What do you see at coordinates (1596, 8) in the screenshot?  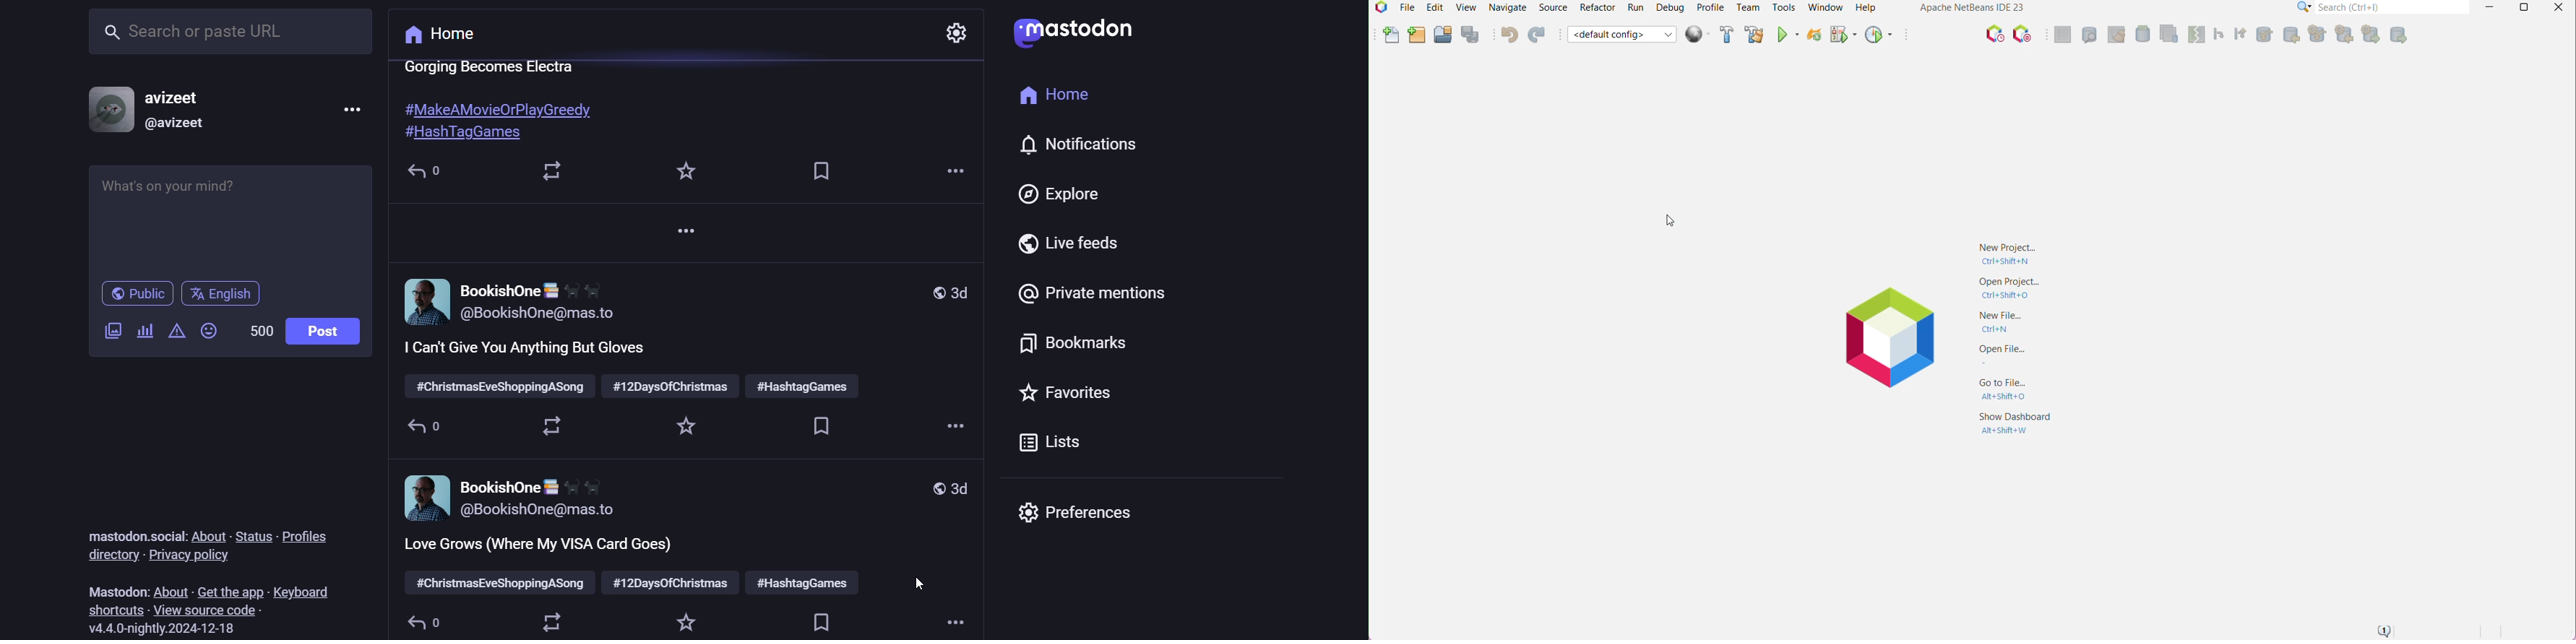 I see `Refactor` at bounding box center [1596, 8].